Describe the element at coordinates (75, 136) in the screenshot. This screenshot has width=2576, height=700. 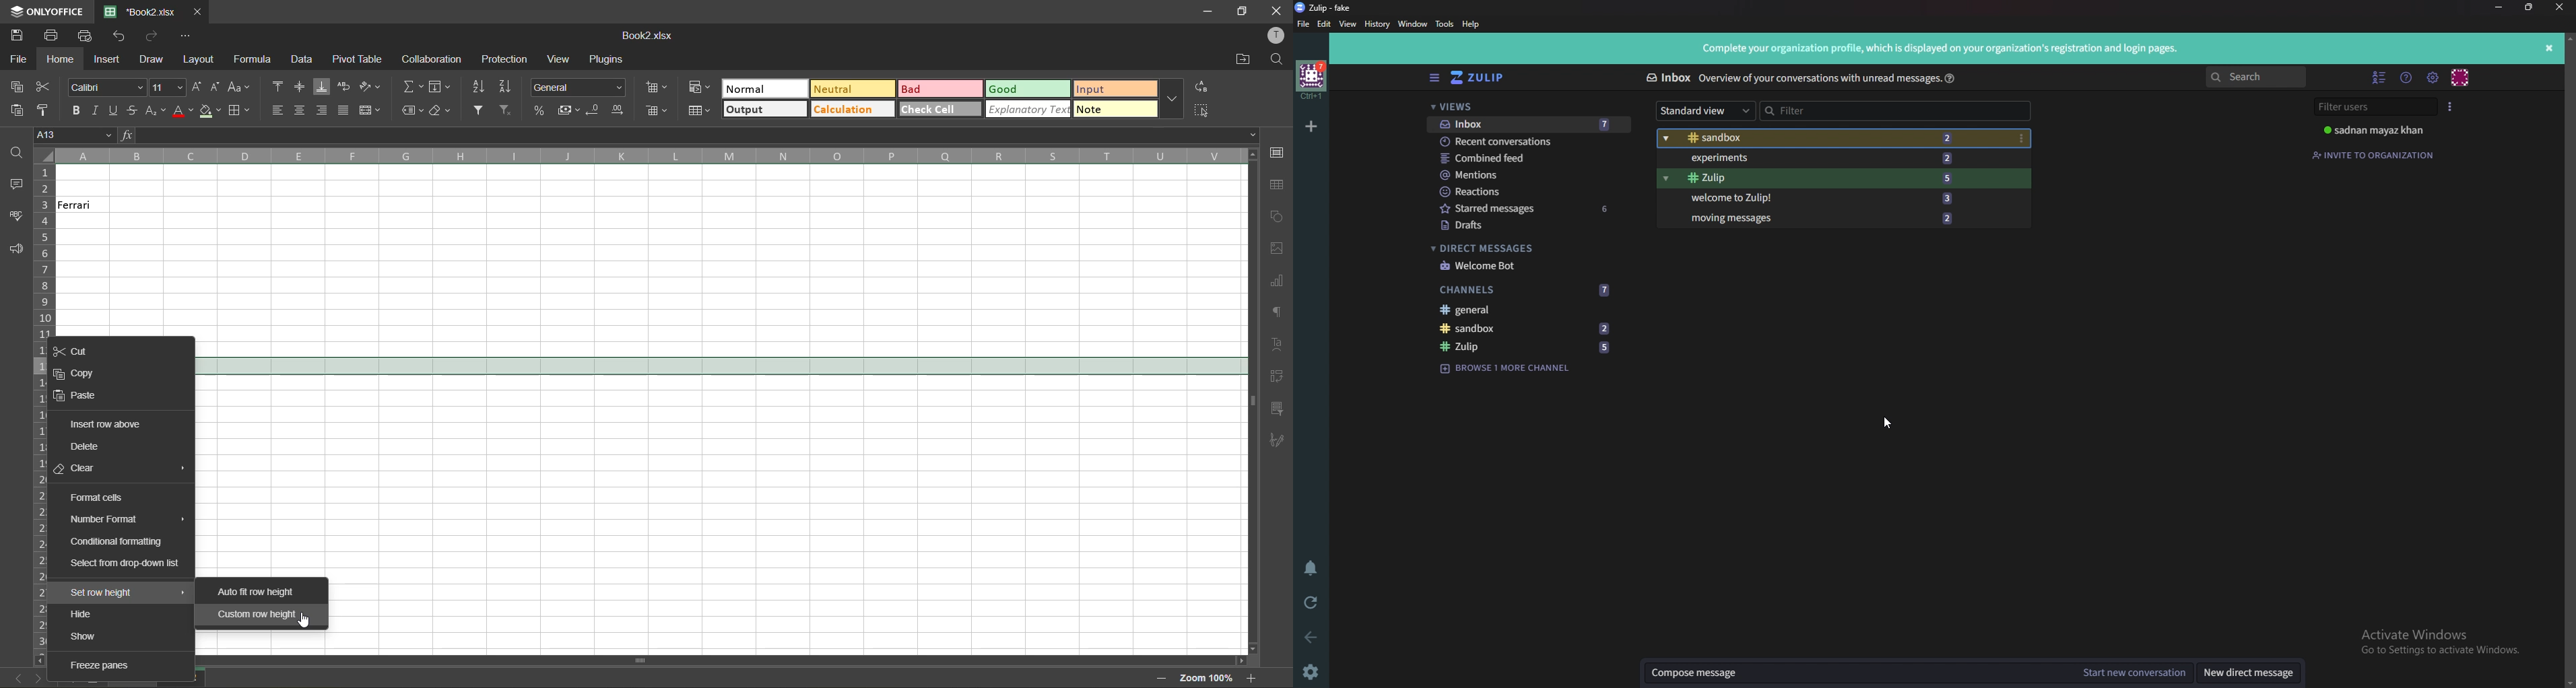
I see `cell address` at that location.